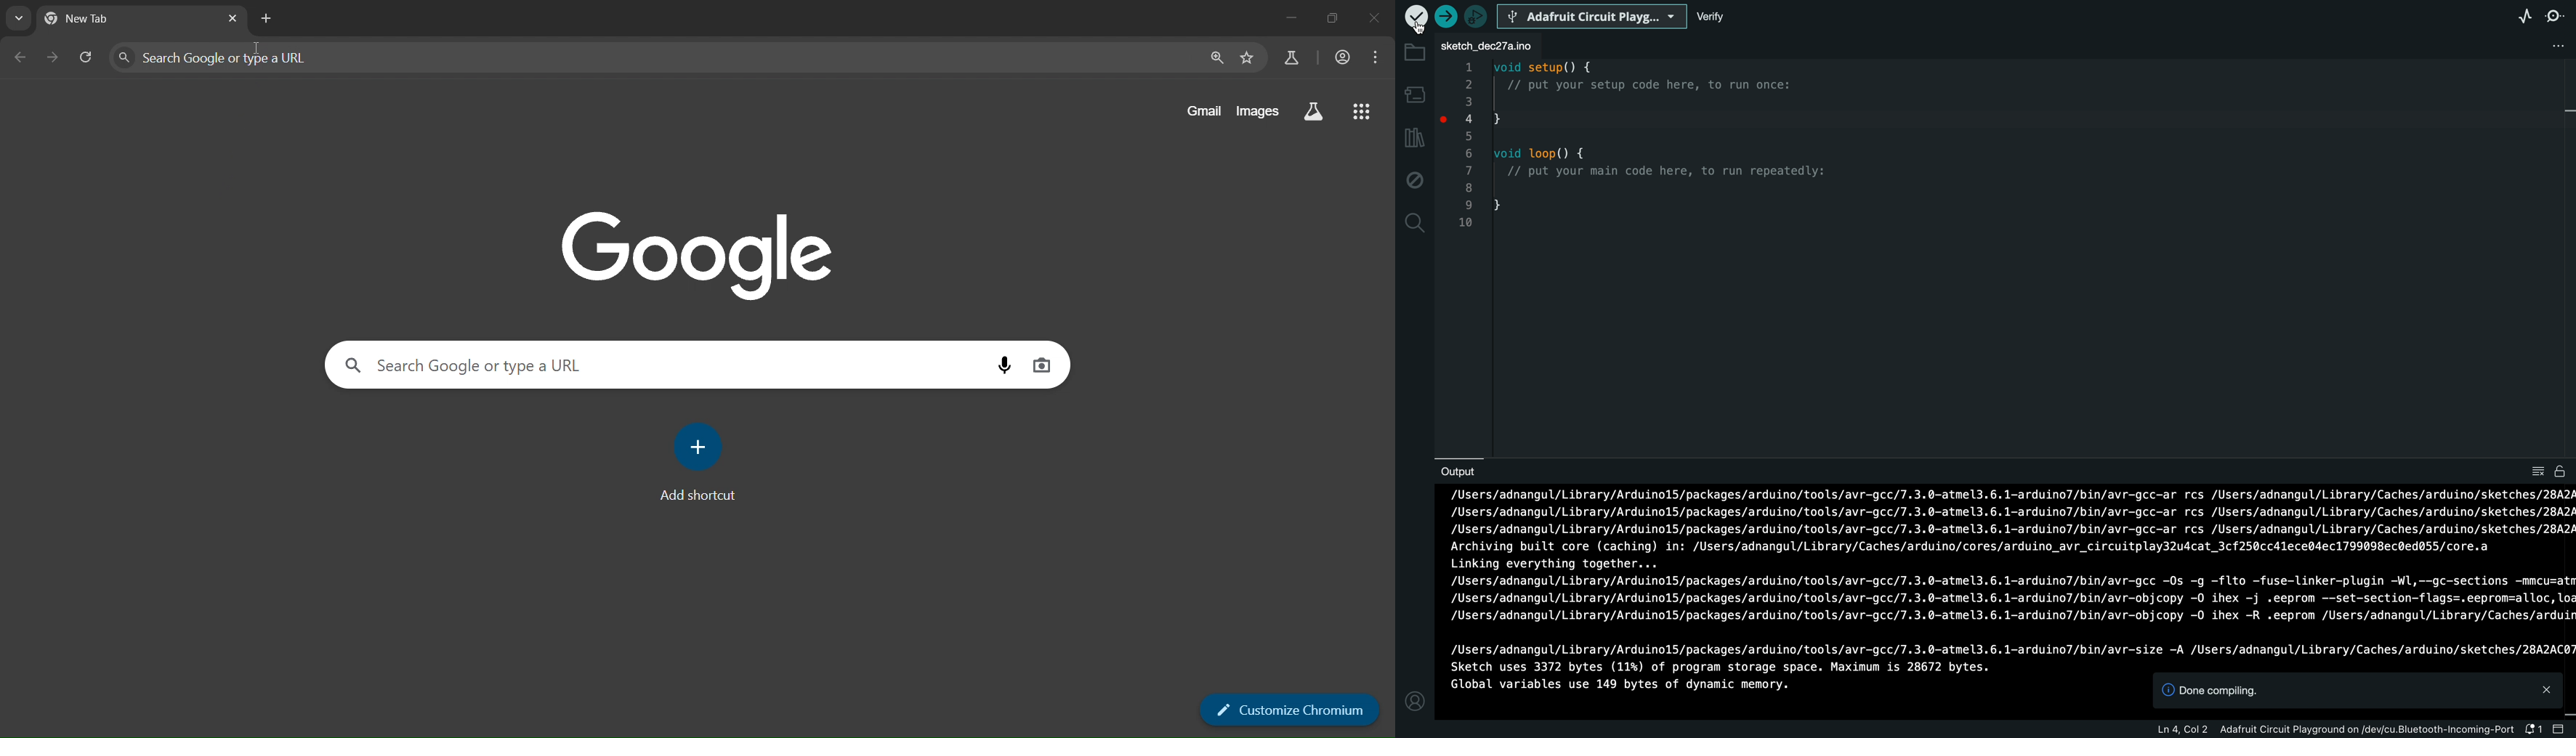  What do you see at coordinates (20, 19) in the screenshot?
I see `search tabs` at bounding box center [20, 19].